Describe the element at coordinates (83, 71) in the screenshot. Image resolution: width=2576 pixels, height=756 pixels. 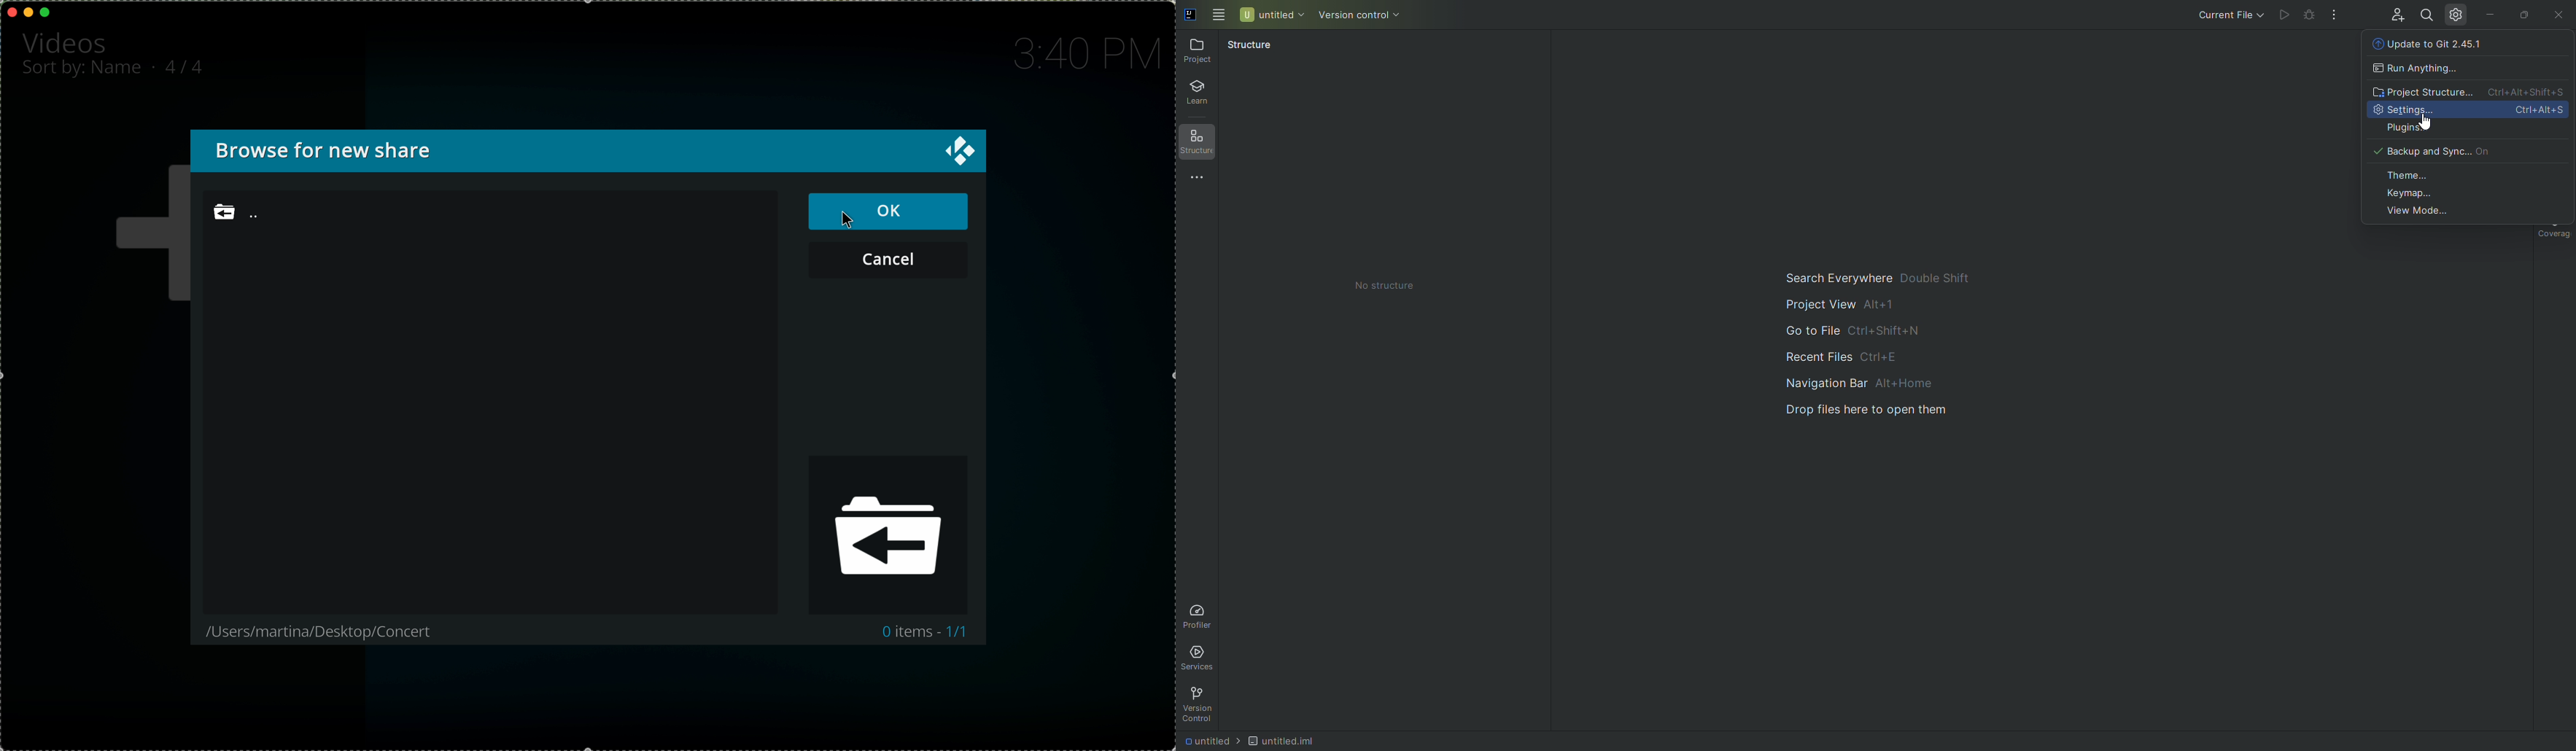
I see `sort by: name` at that location.